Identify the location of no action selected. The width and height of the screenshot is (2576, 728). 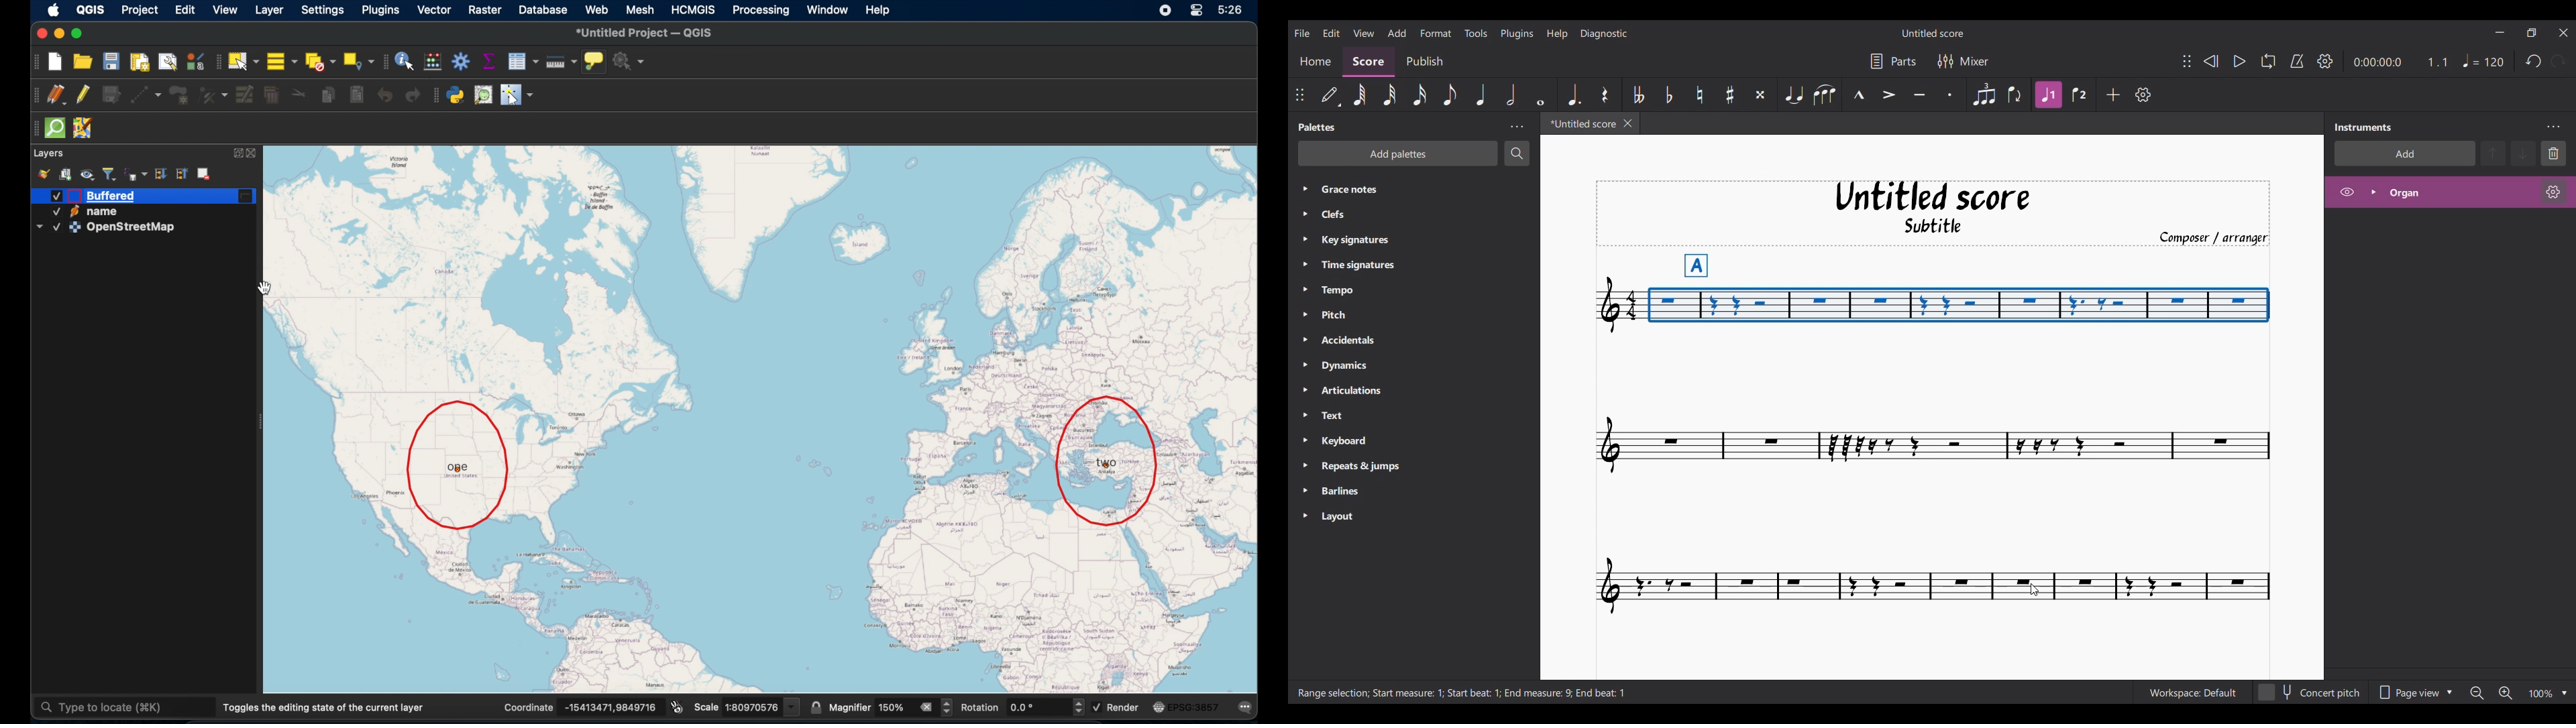
(629, 61).